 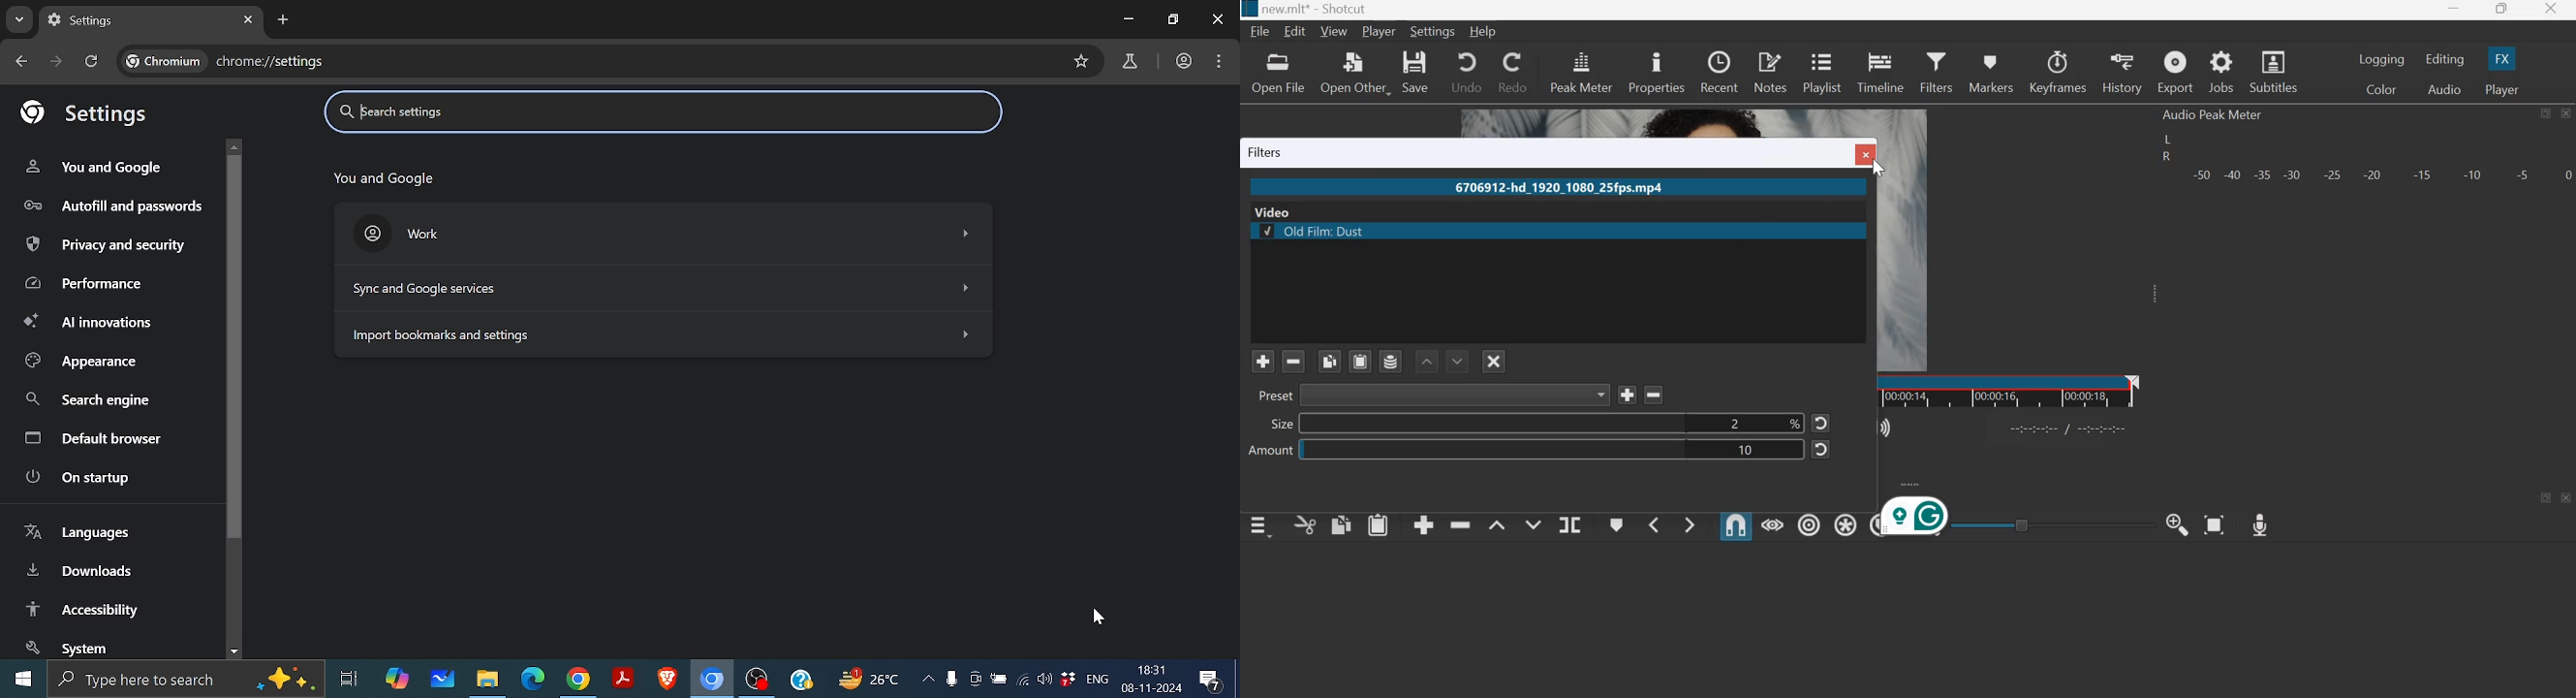 What do you see at coordinates (235, 346) in the screenshot?
I see `vertical scrollbar` at bounding box center [235, 346].